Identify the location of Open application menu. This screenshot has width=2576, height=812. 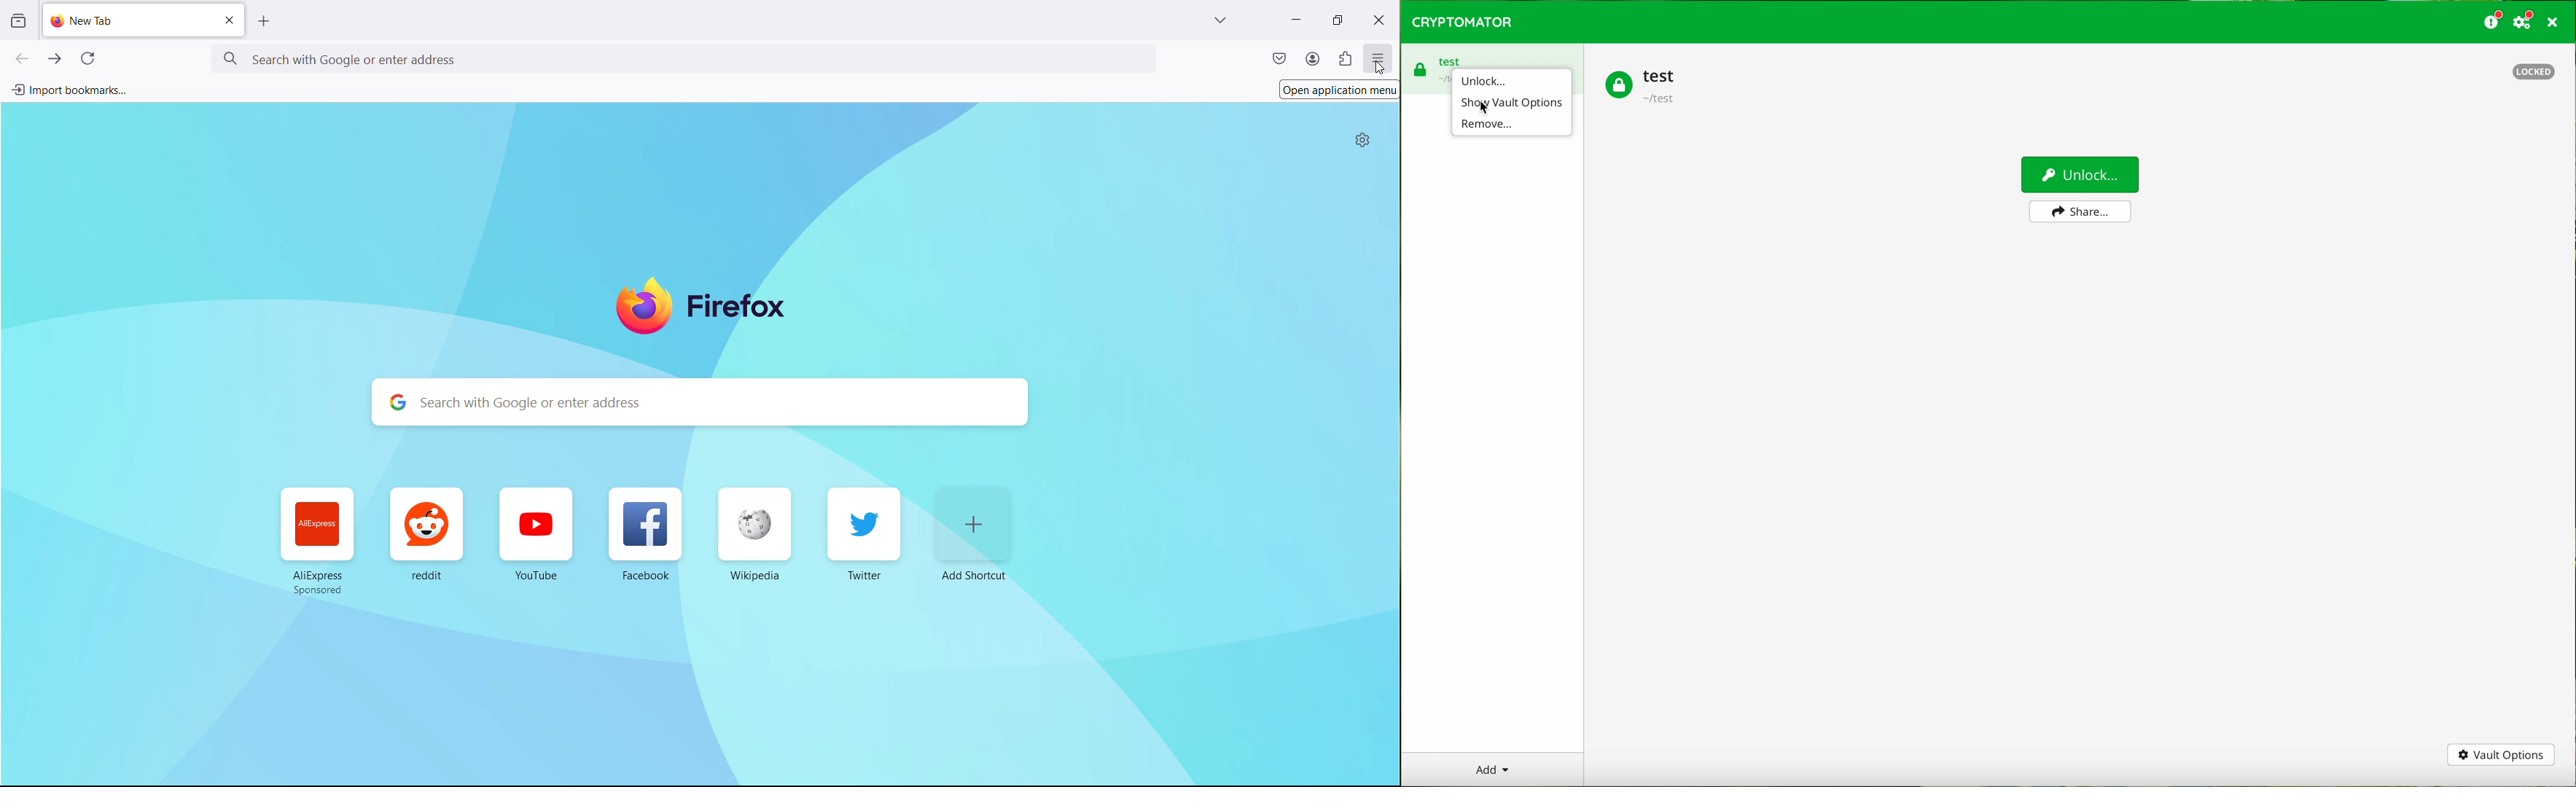
(1337, 90).